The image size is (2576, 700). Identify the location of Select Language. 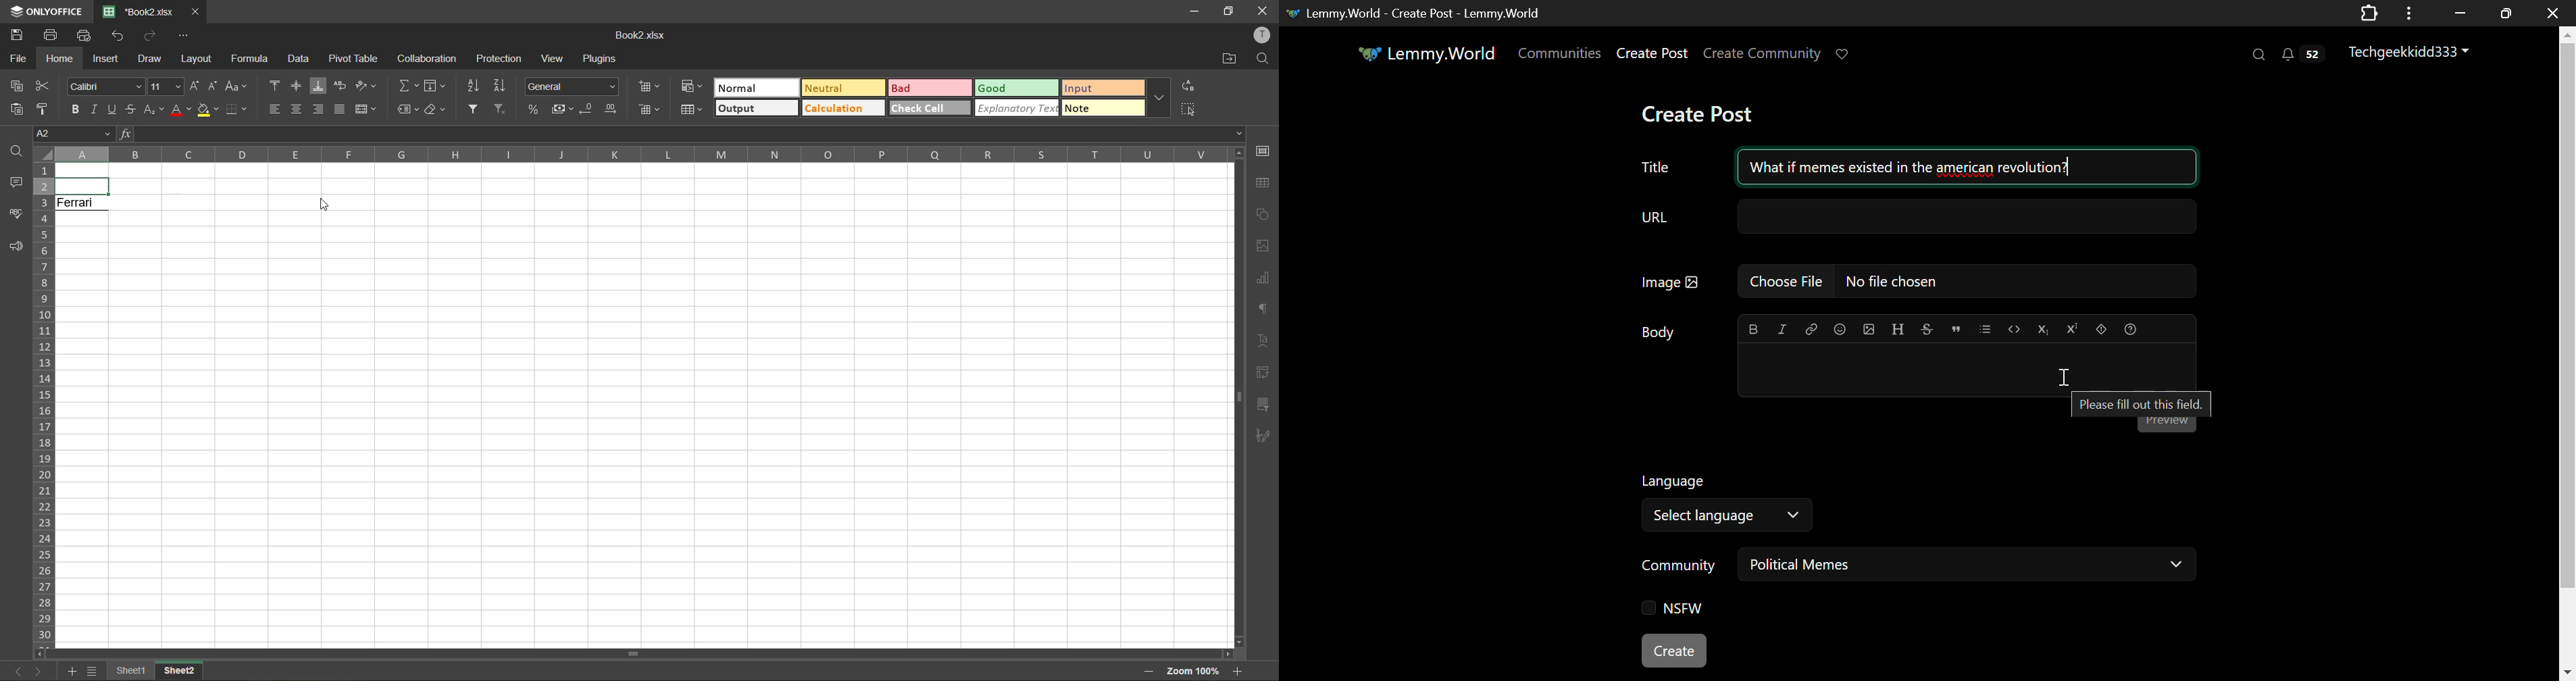
(1733, 503).